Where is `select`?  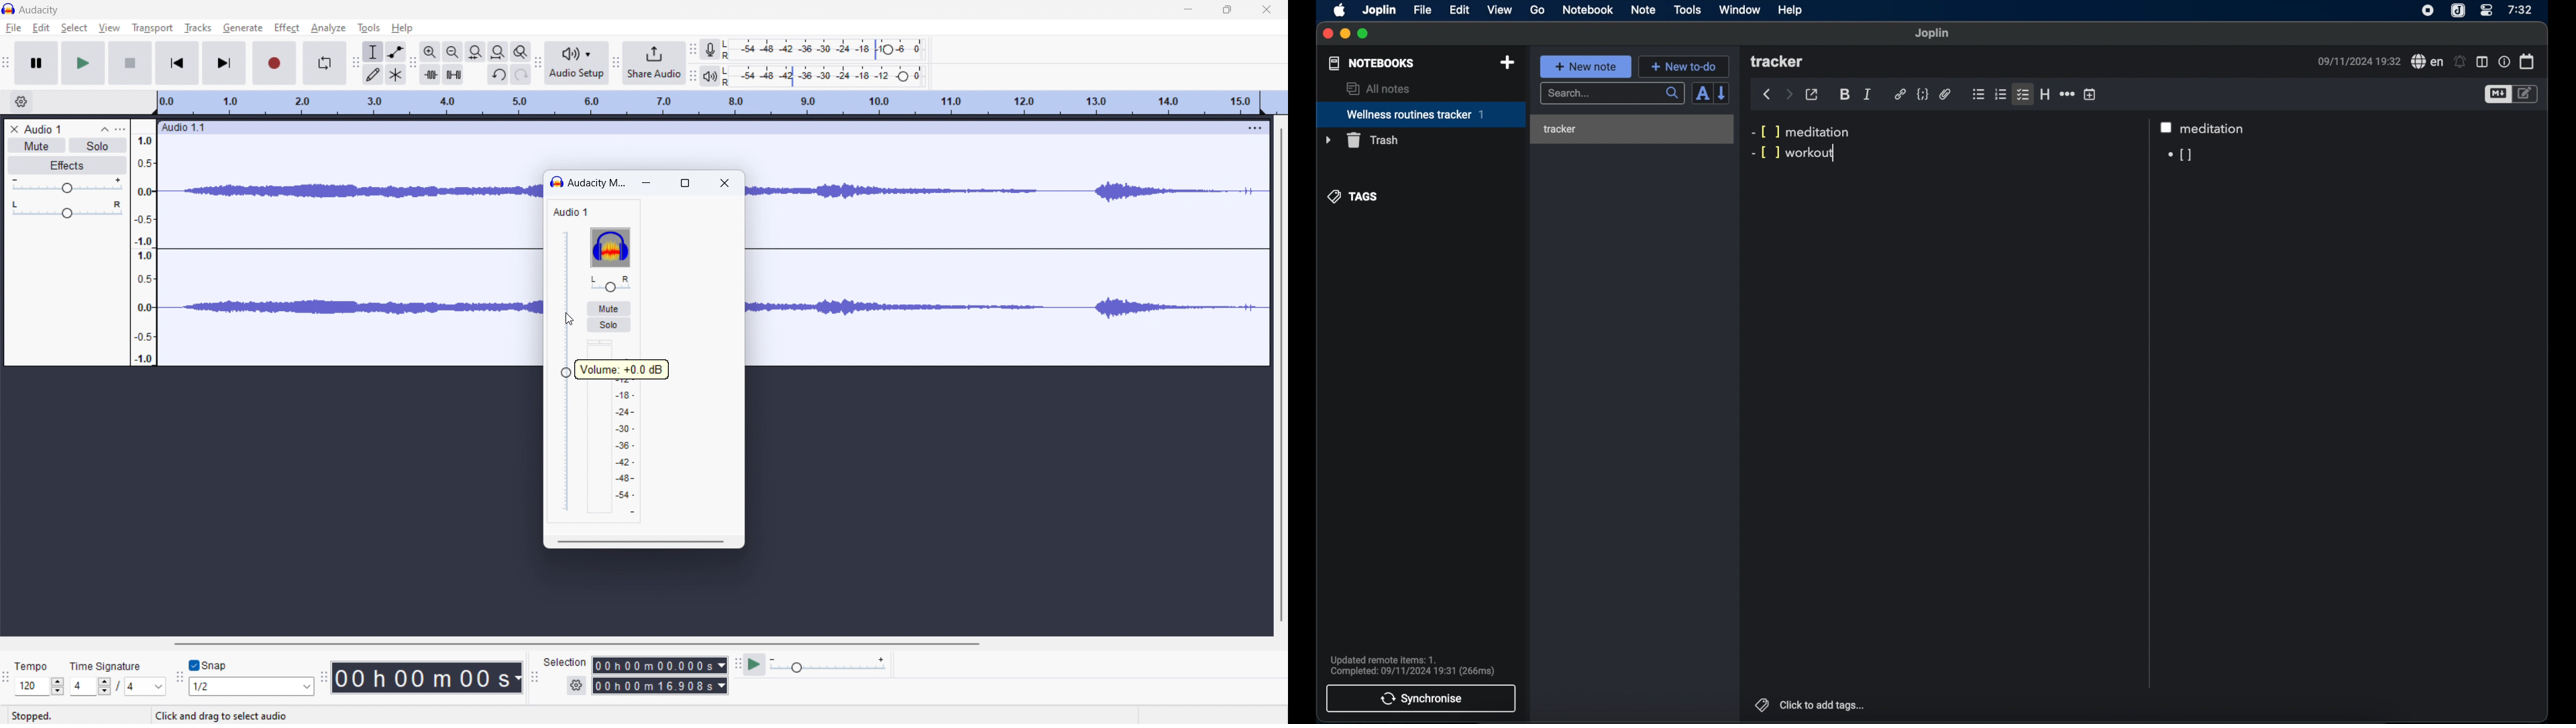
select is located at coordinates (74, 28).